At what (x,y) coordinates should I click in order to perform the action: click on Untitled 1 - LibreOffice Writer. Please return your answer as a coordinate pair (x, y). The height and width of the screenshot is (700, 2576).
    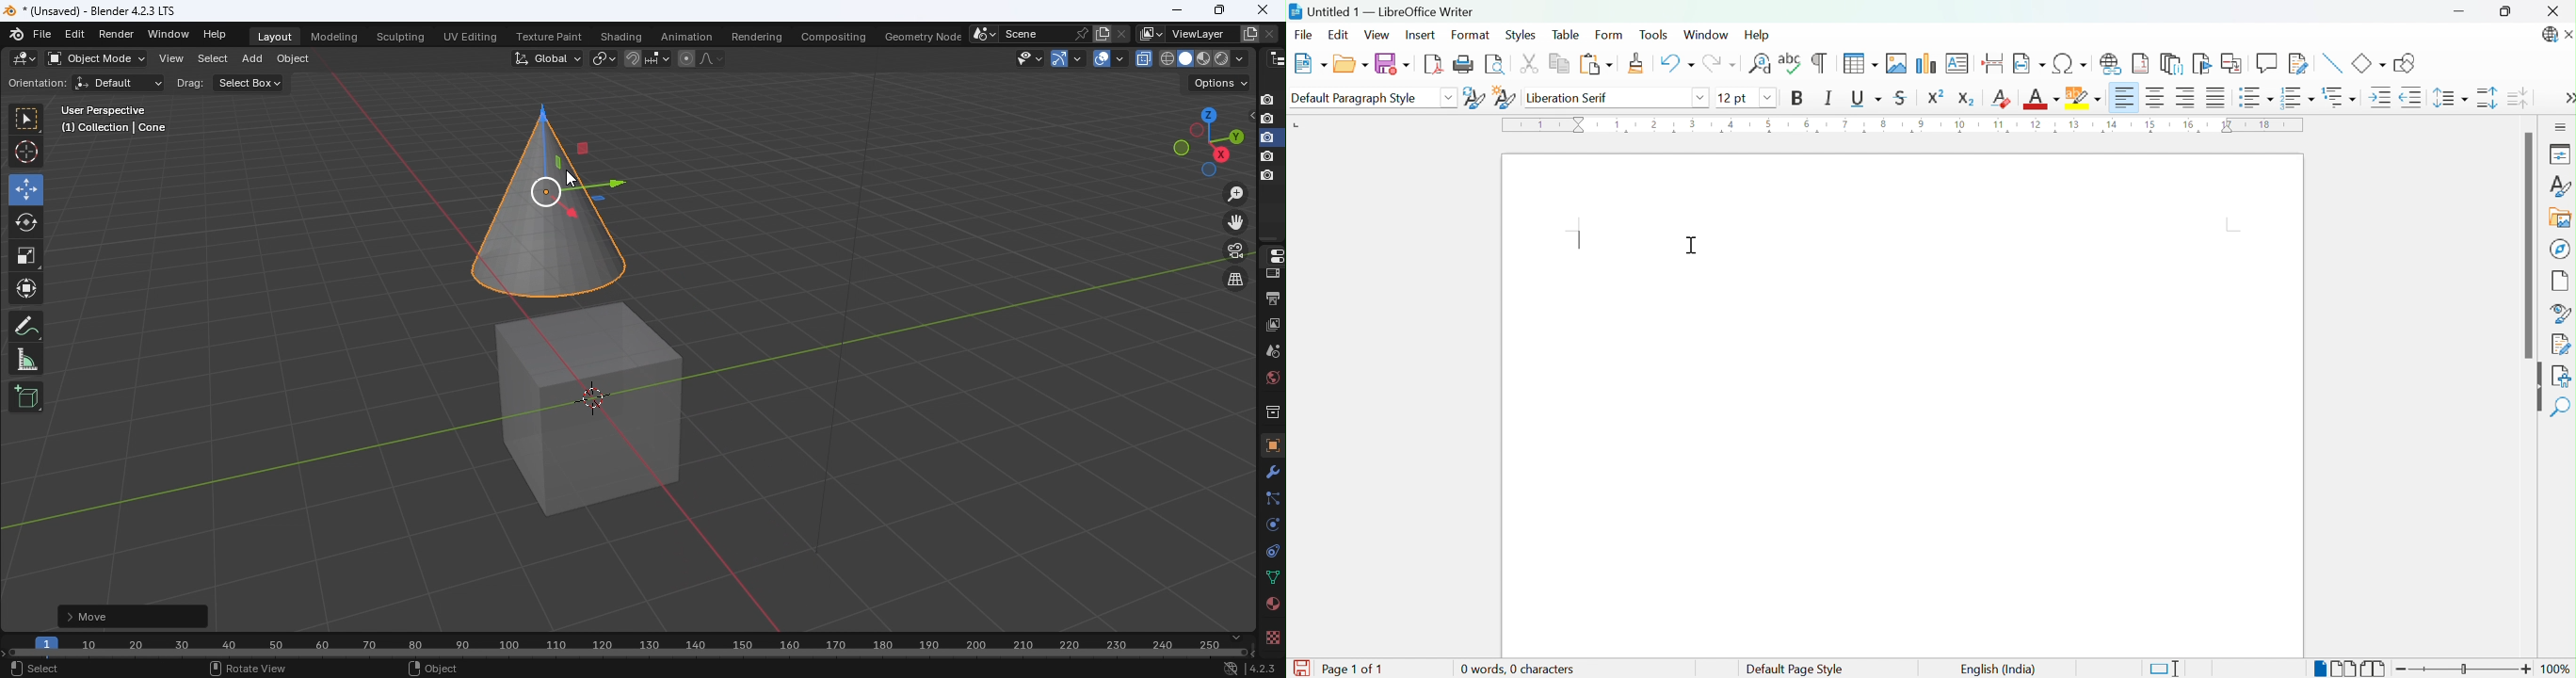
    Looking at the image, I should click on (1382, 10).